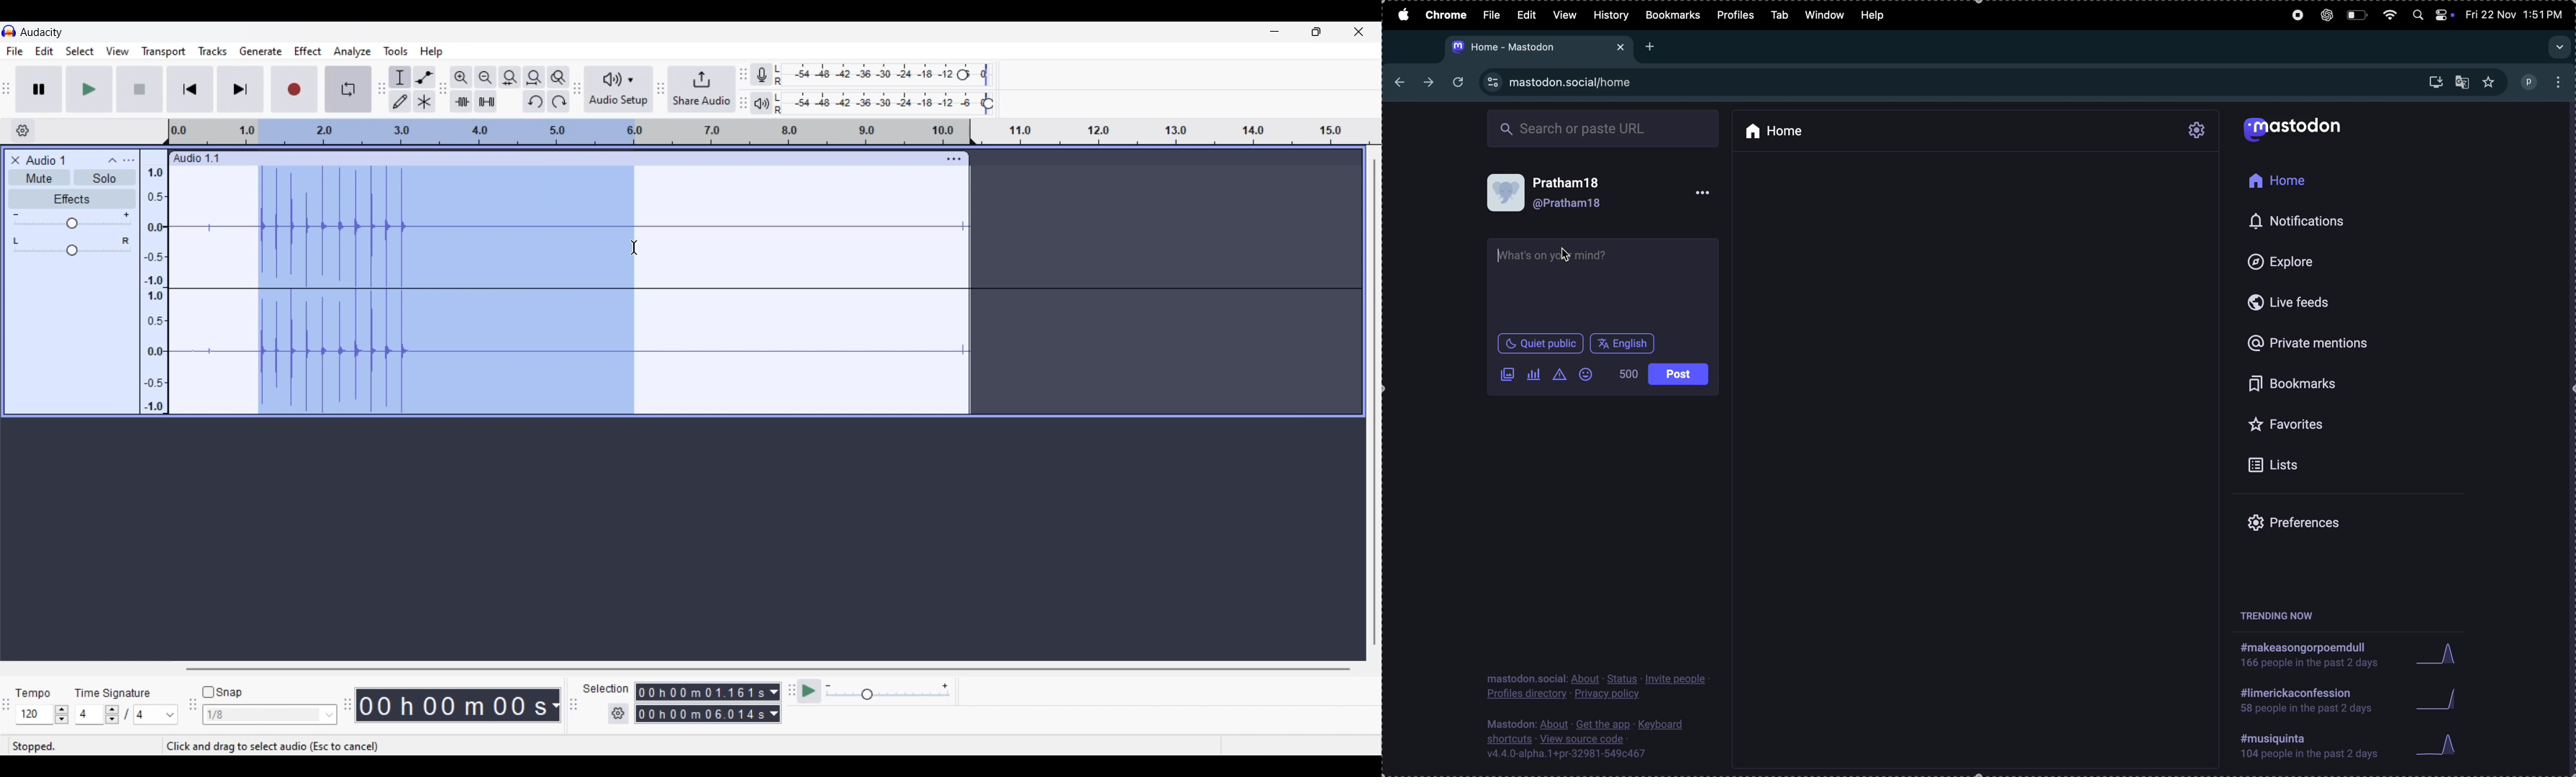 Image resolution: width=2576 pixels, height=784 pixels. Describe the element at coordinates (396, 51) in the screenshot. I see `Tools menu` at that location.